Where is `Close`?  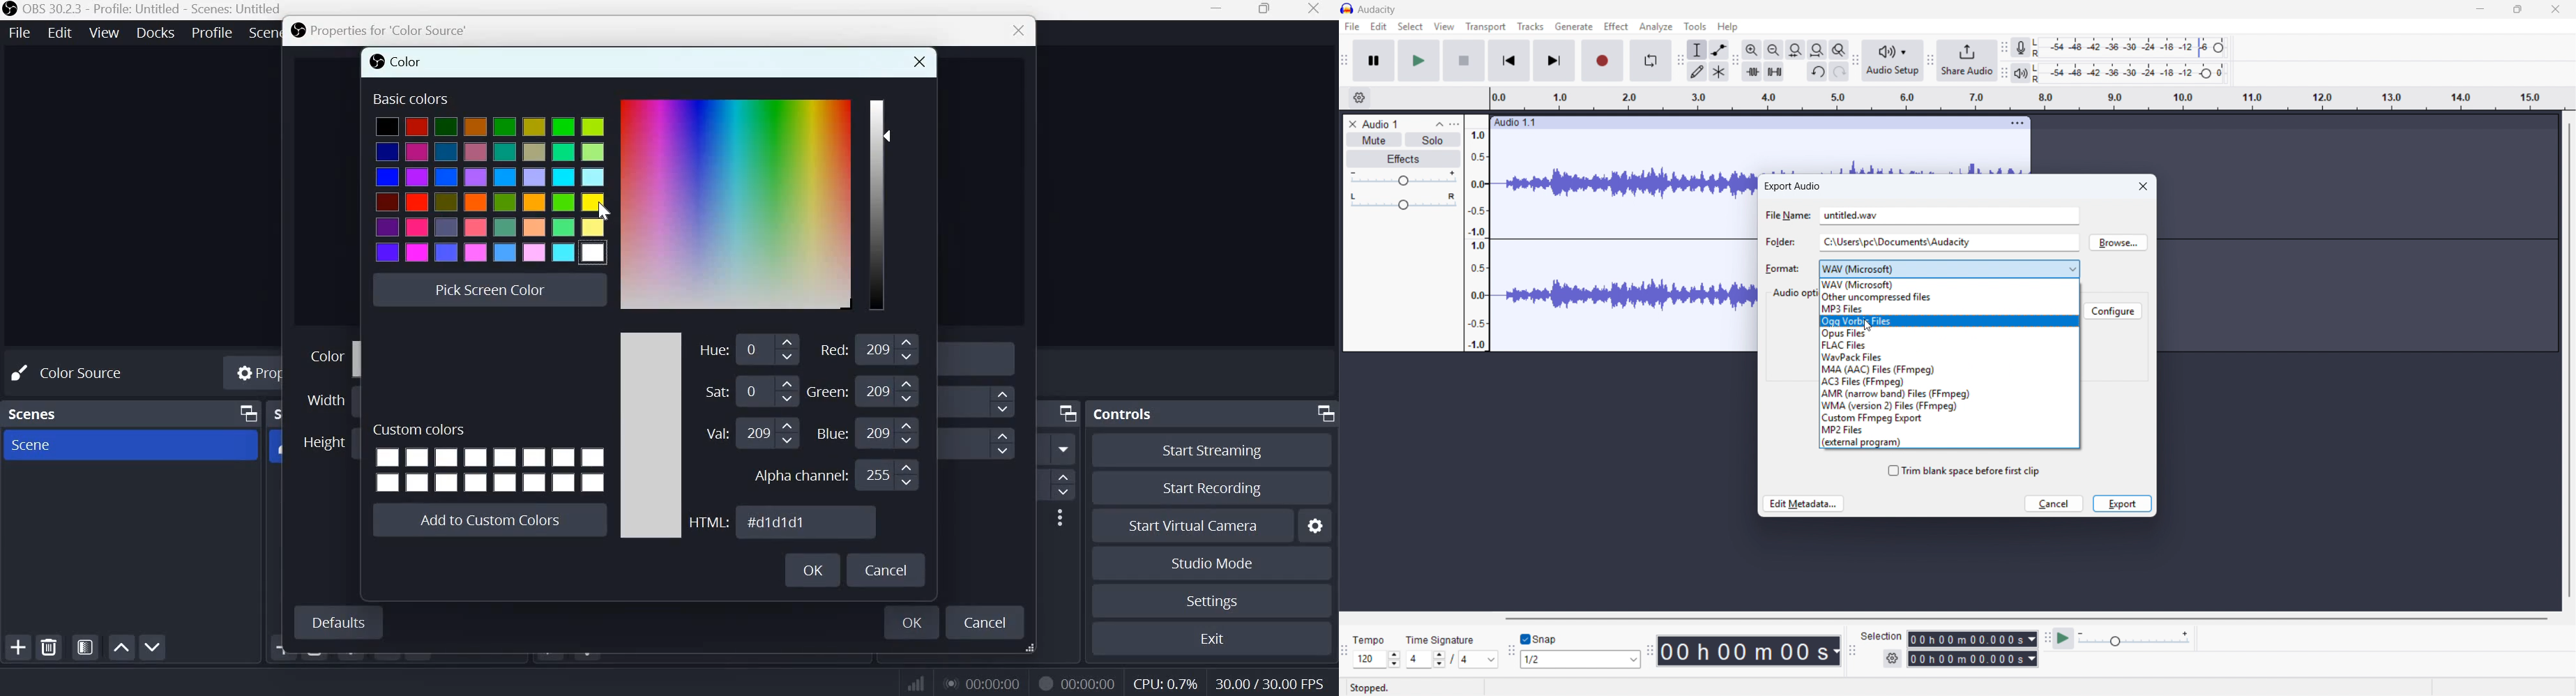
Close is located at coordinates (1315, 10).